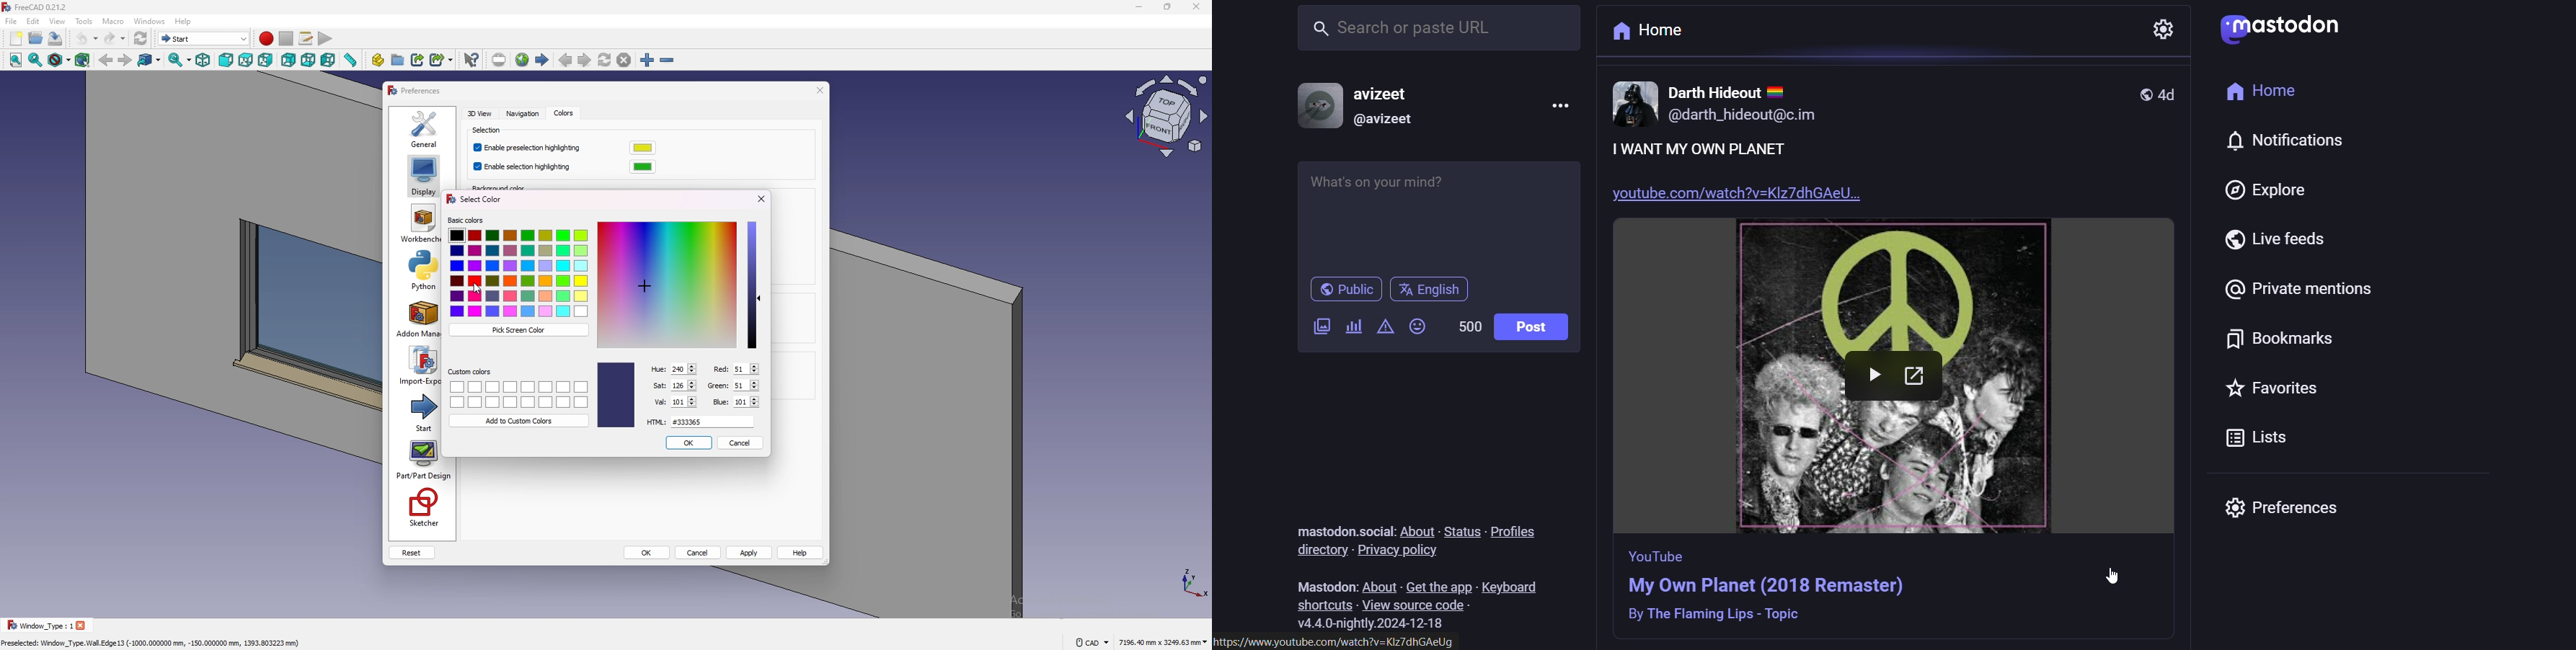 This screenshot has width=2576, height=672. I want to click on ok, so click(647, 553).